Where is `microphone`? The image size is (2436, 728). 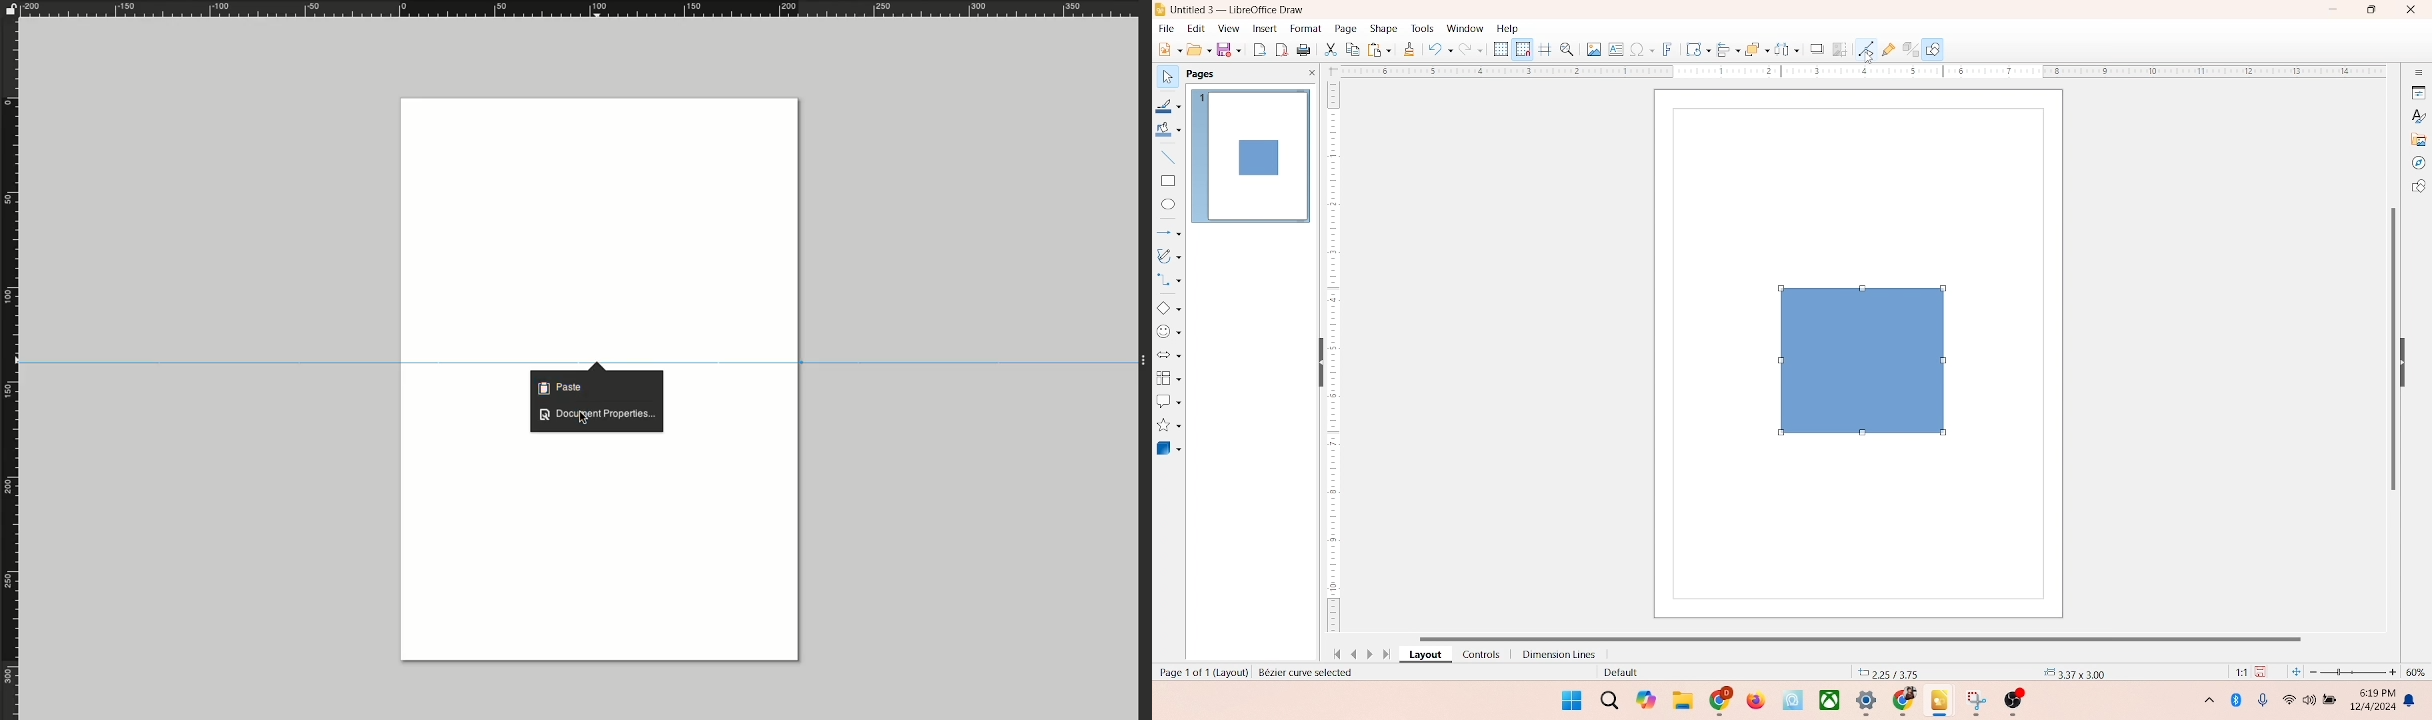
microphone is located at coordinates (2264, 701).